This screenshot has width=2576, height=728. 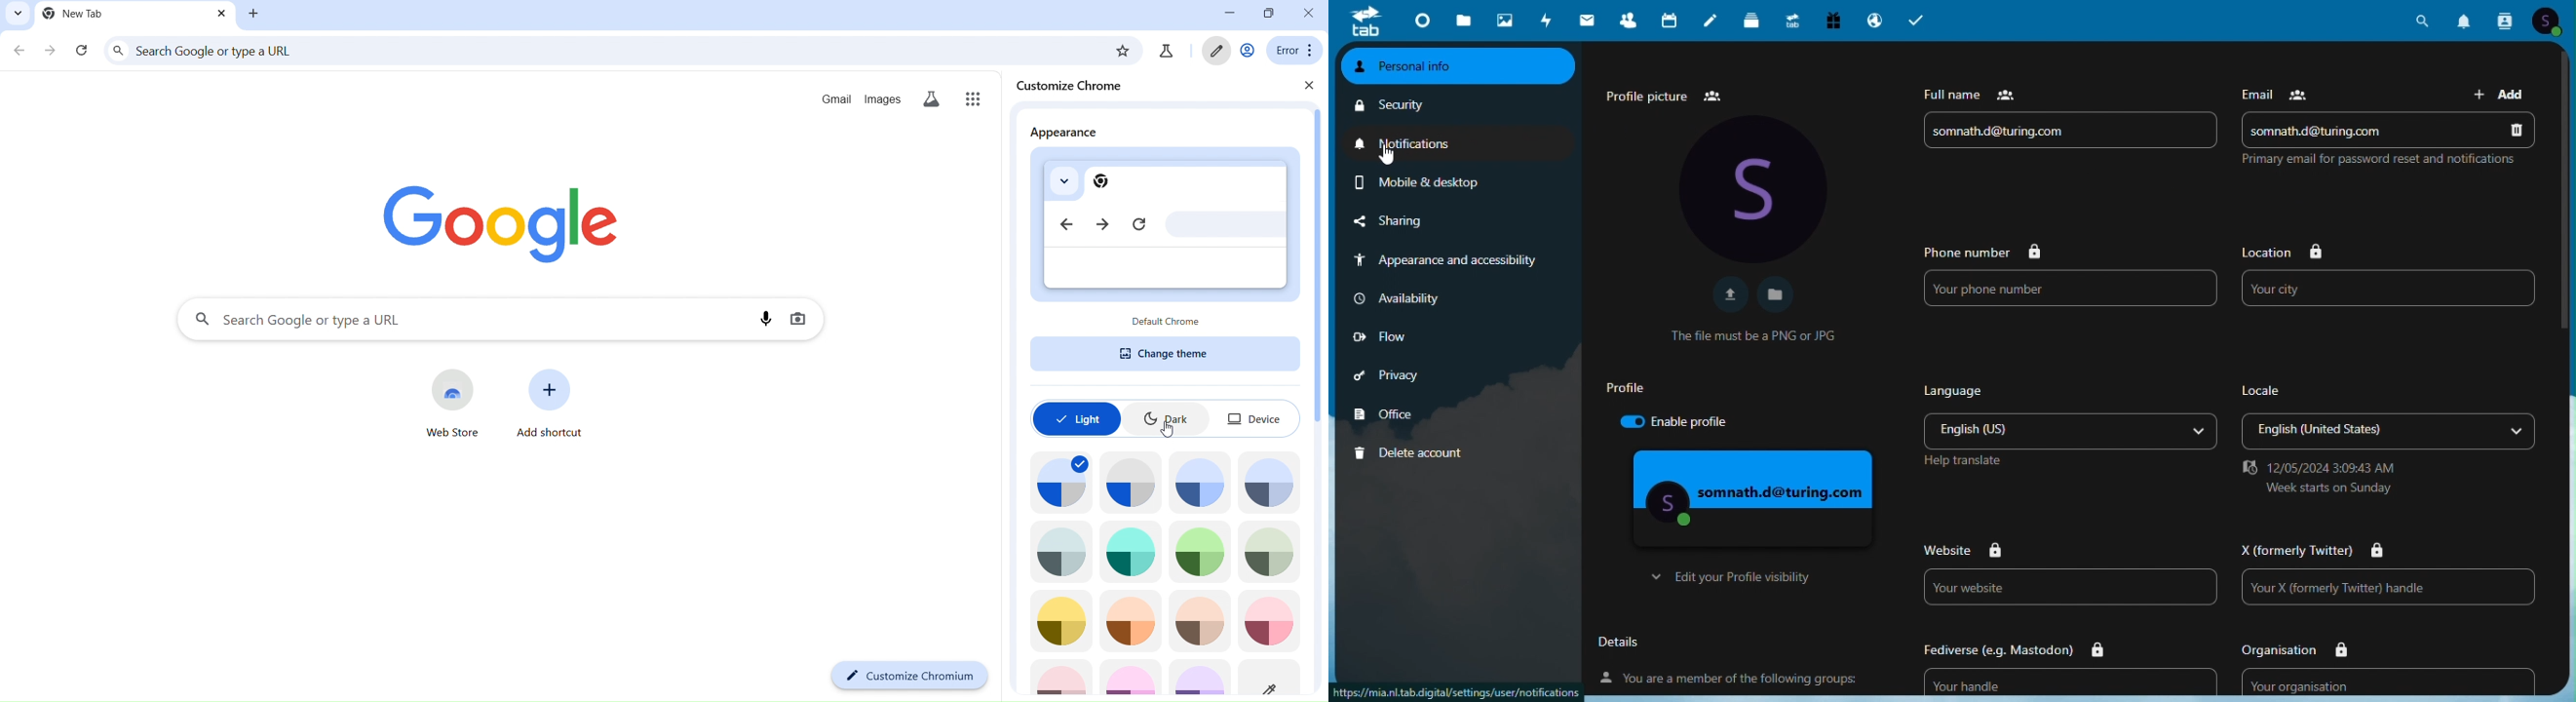 I want to click on Organization, so click(x=2389, y=681).